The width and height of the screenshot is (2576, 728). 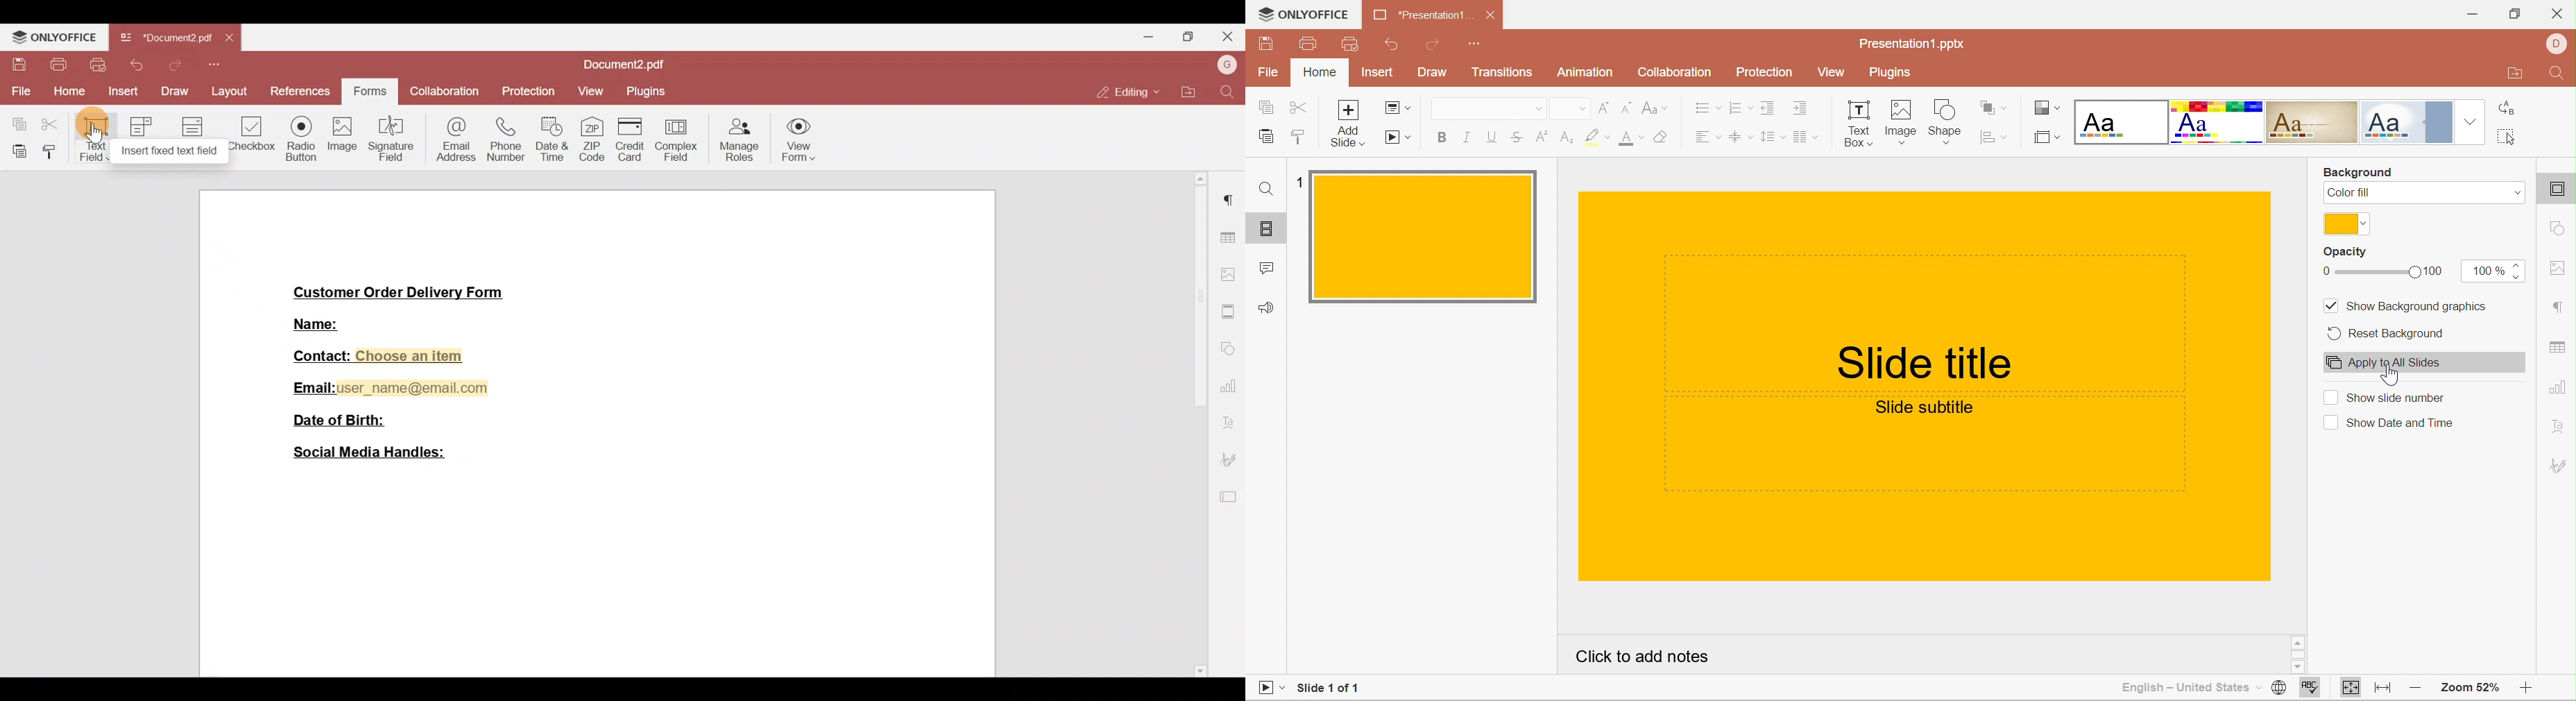 I want to click on shape settings, so click(x=2561, y=230).